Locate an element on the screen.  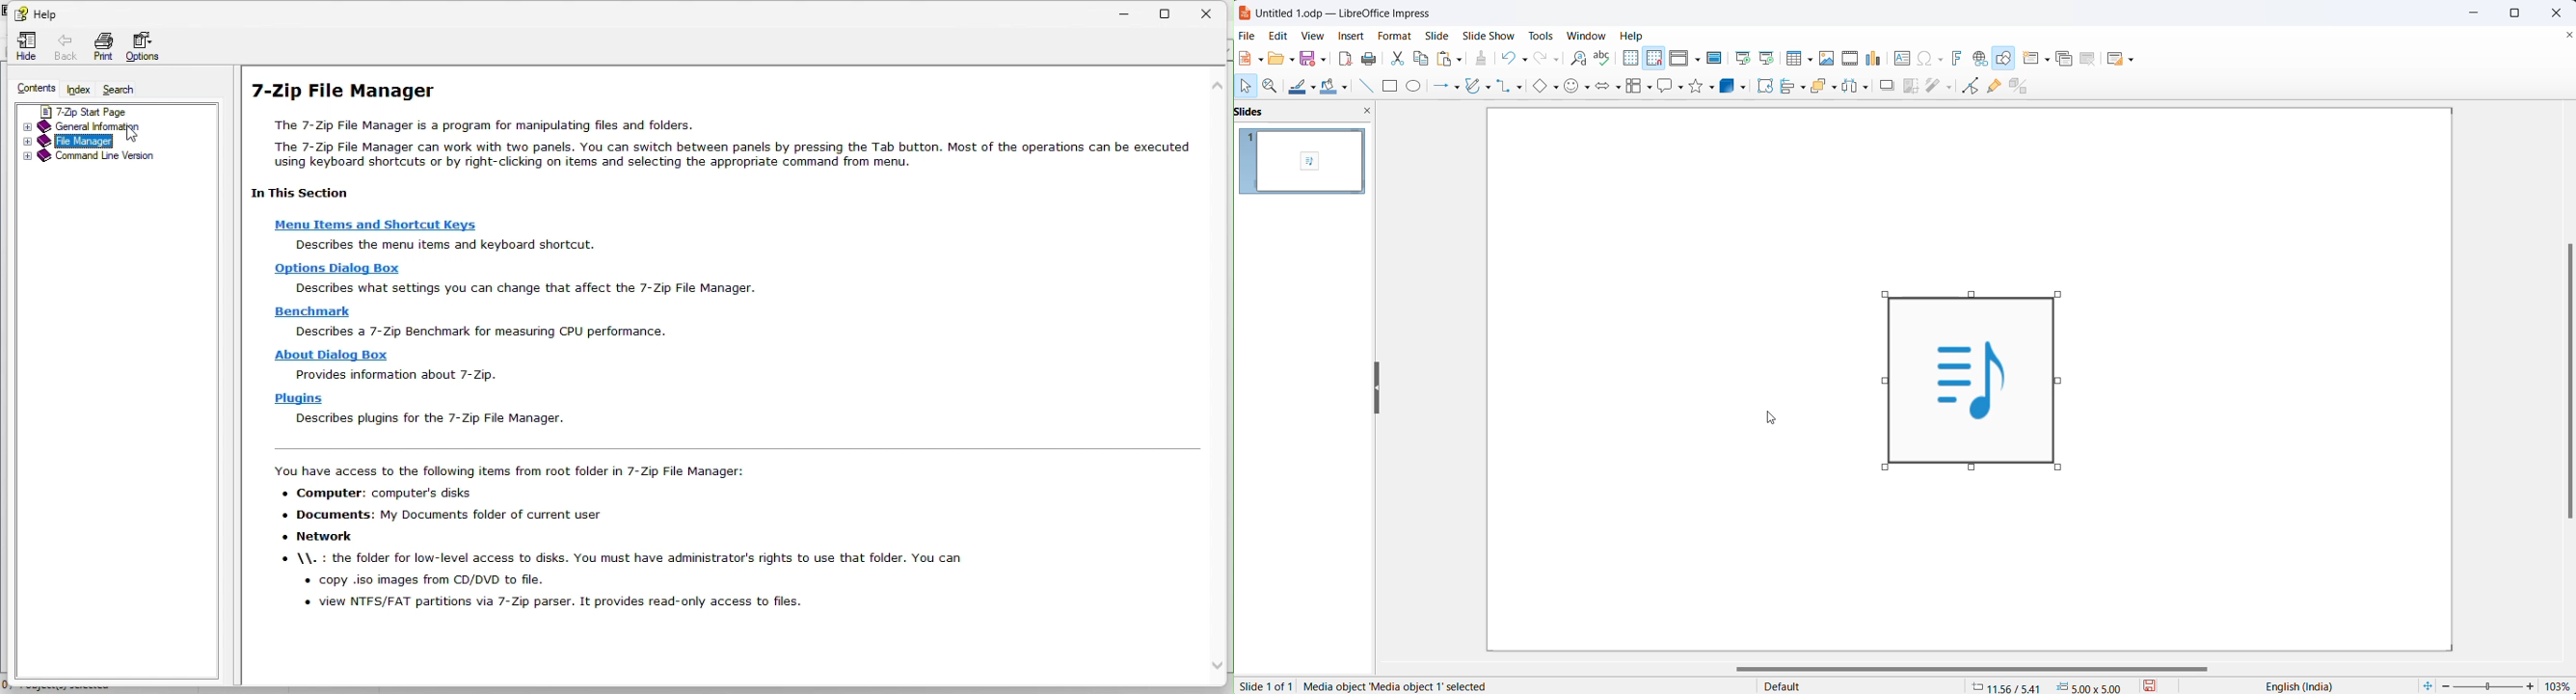
Options is located at coordinates (149, 48).